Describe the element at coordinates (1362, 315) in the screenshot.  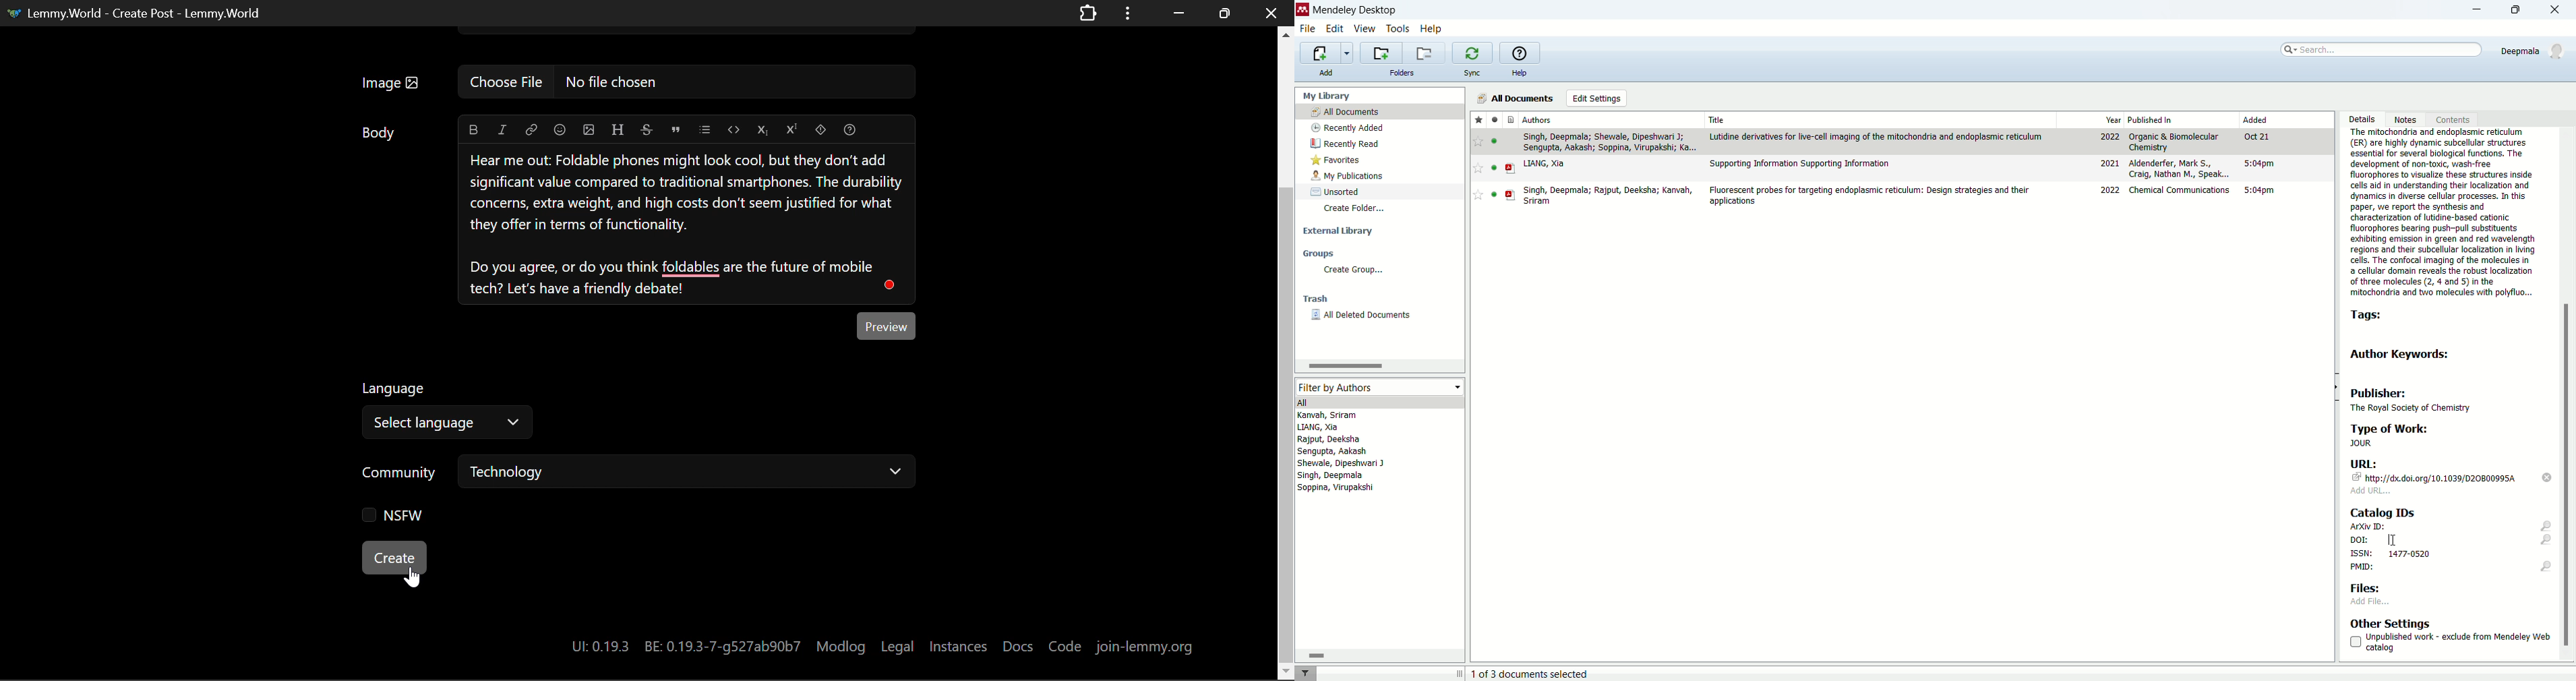
I see `all deleted documents` at that location.